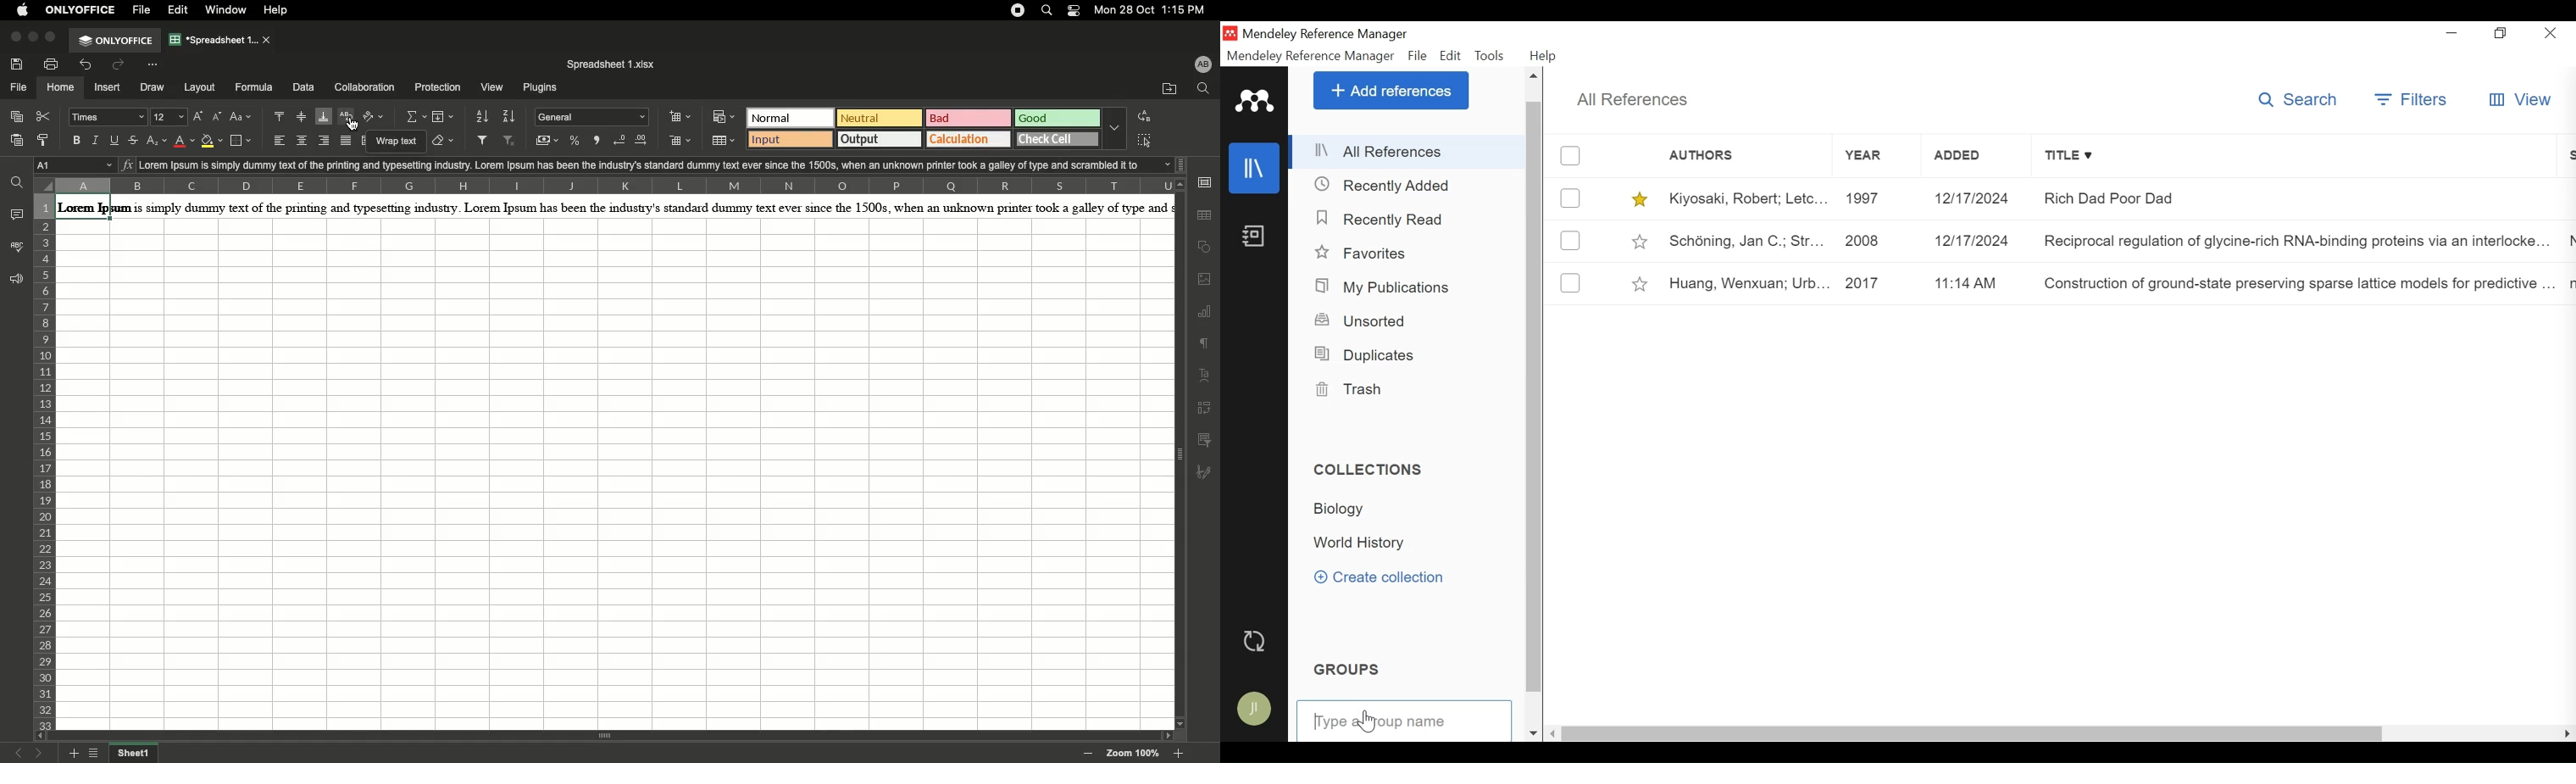 The width and height of the screenshot is (2576, 784). What do you see at coordinates (221, 39) in the screenshot?
I see `Spreadsheet tab` at bounding box center [221, 39].